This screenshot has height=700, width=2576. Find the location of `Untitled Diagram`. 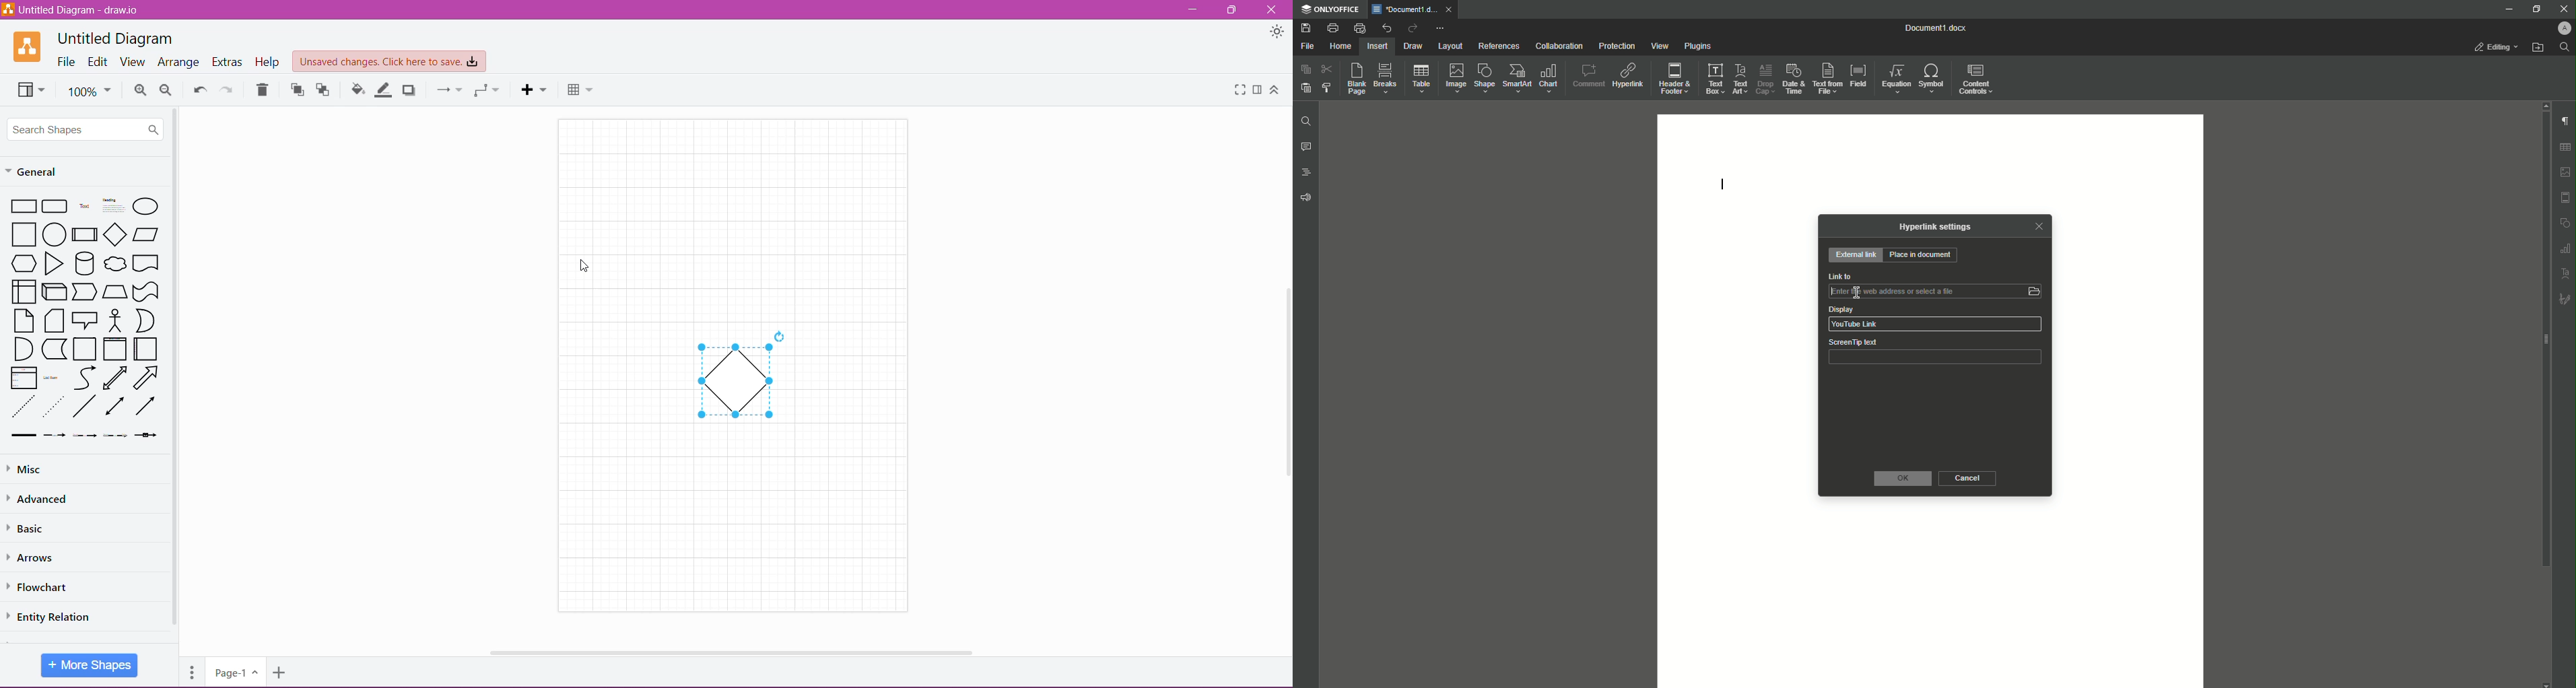

Untitled Diagram is located at coordinates (115, 37).